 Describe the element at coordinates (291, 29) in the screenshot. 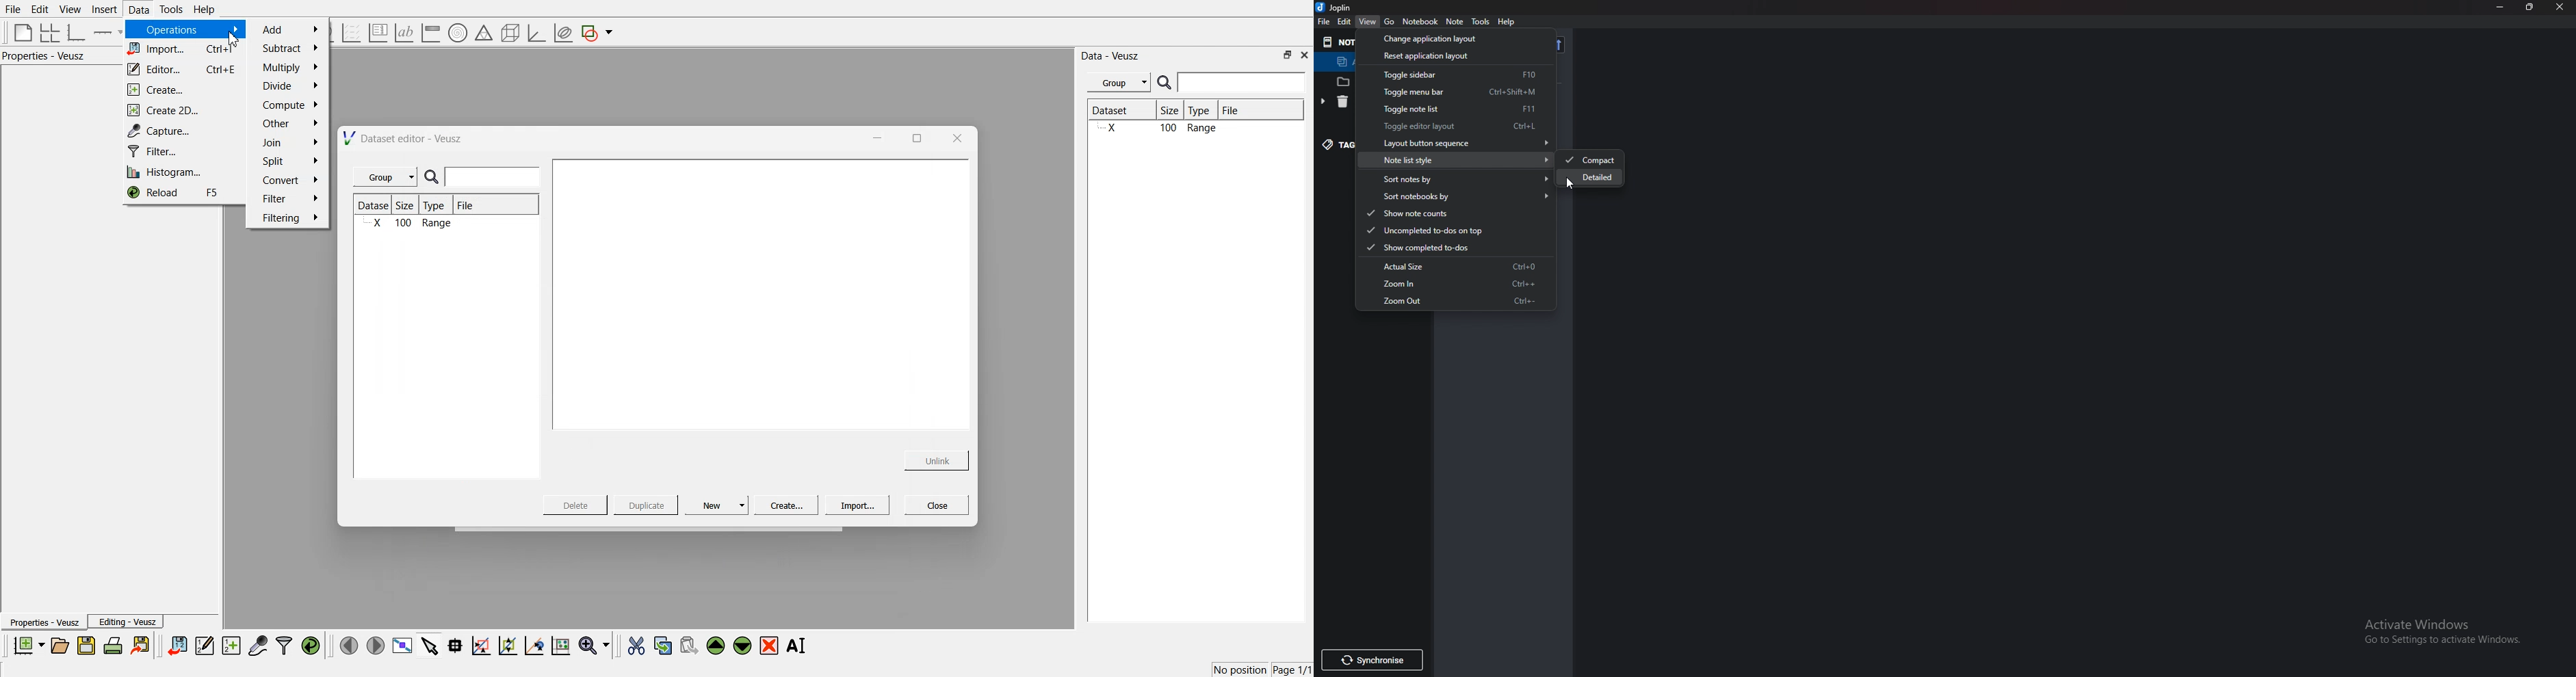

I see `Add` at that location.